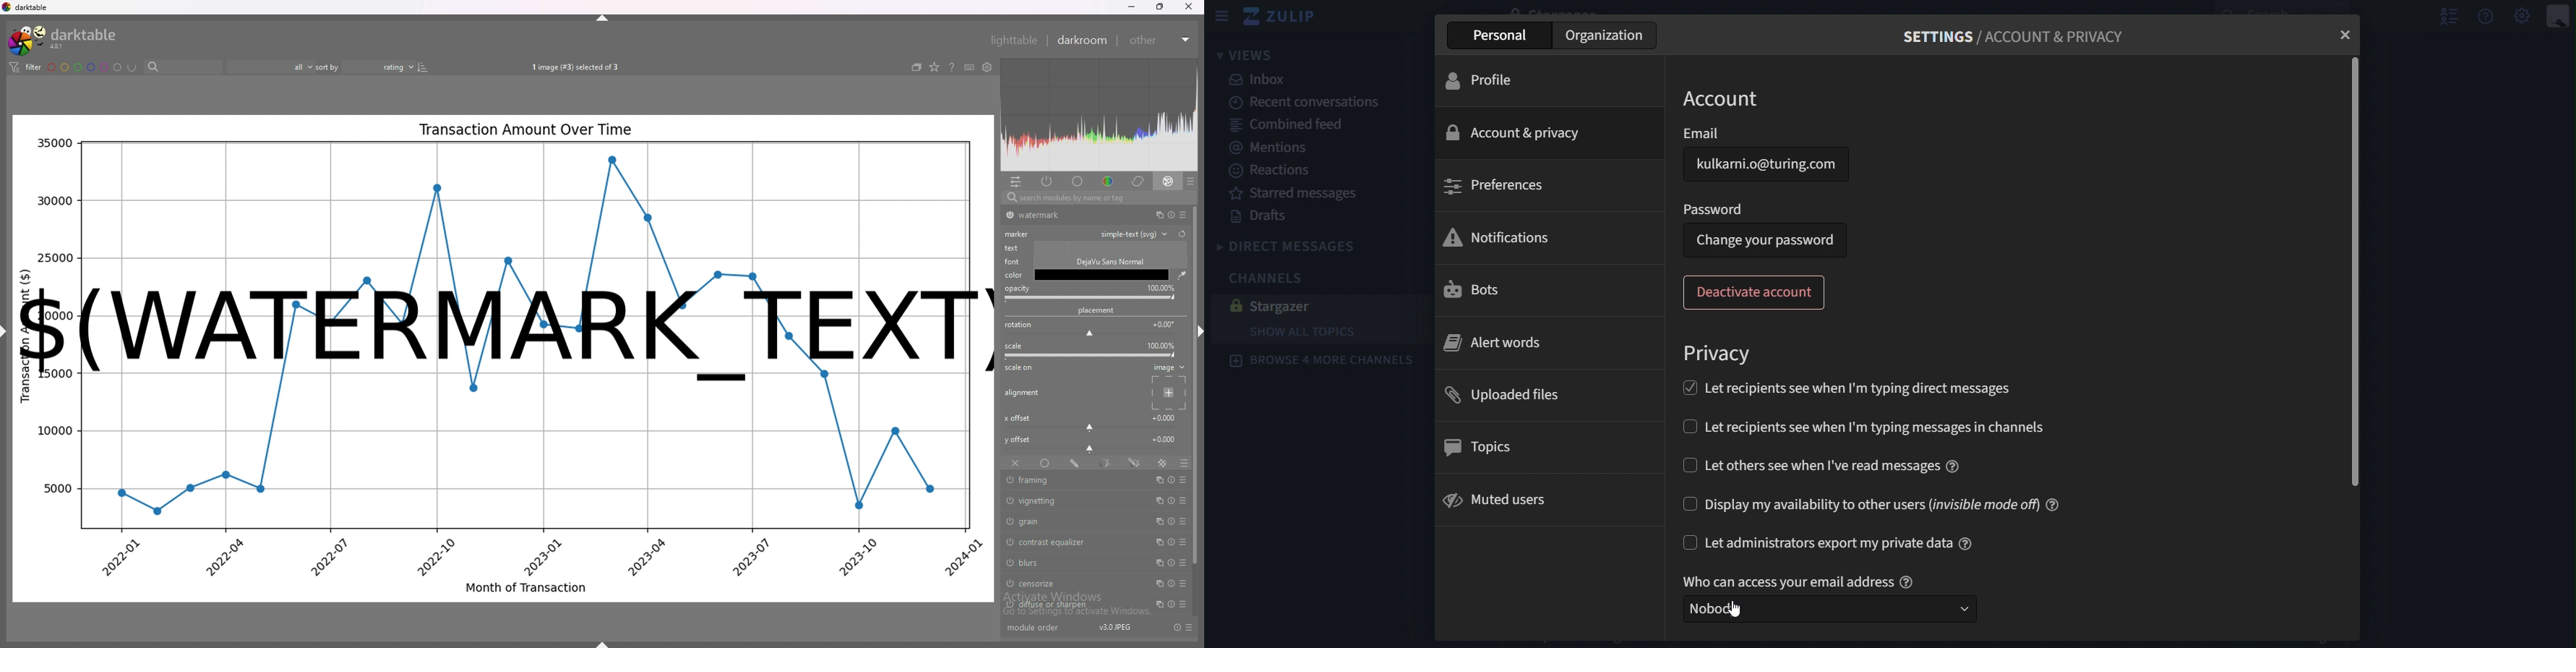  What do you see at coordinates (1766, 165) in the screenshot?
I see `email` at bounding box center [1766, 165].